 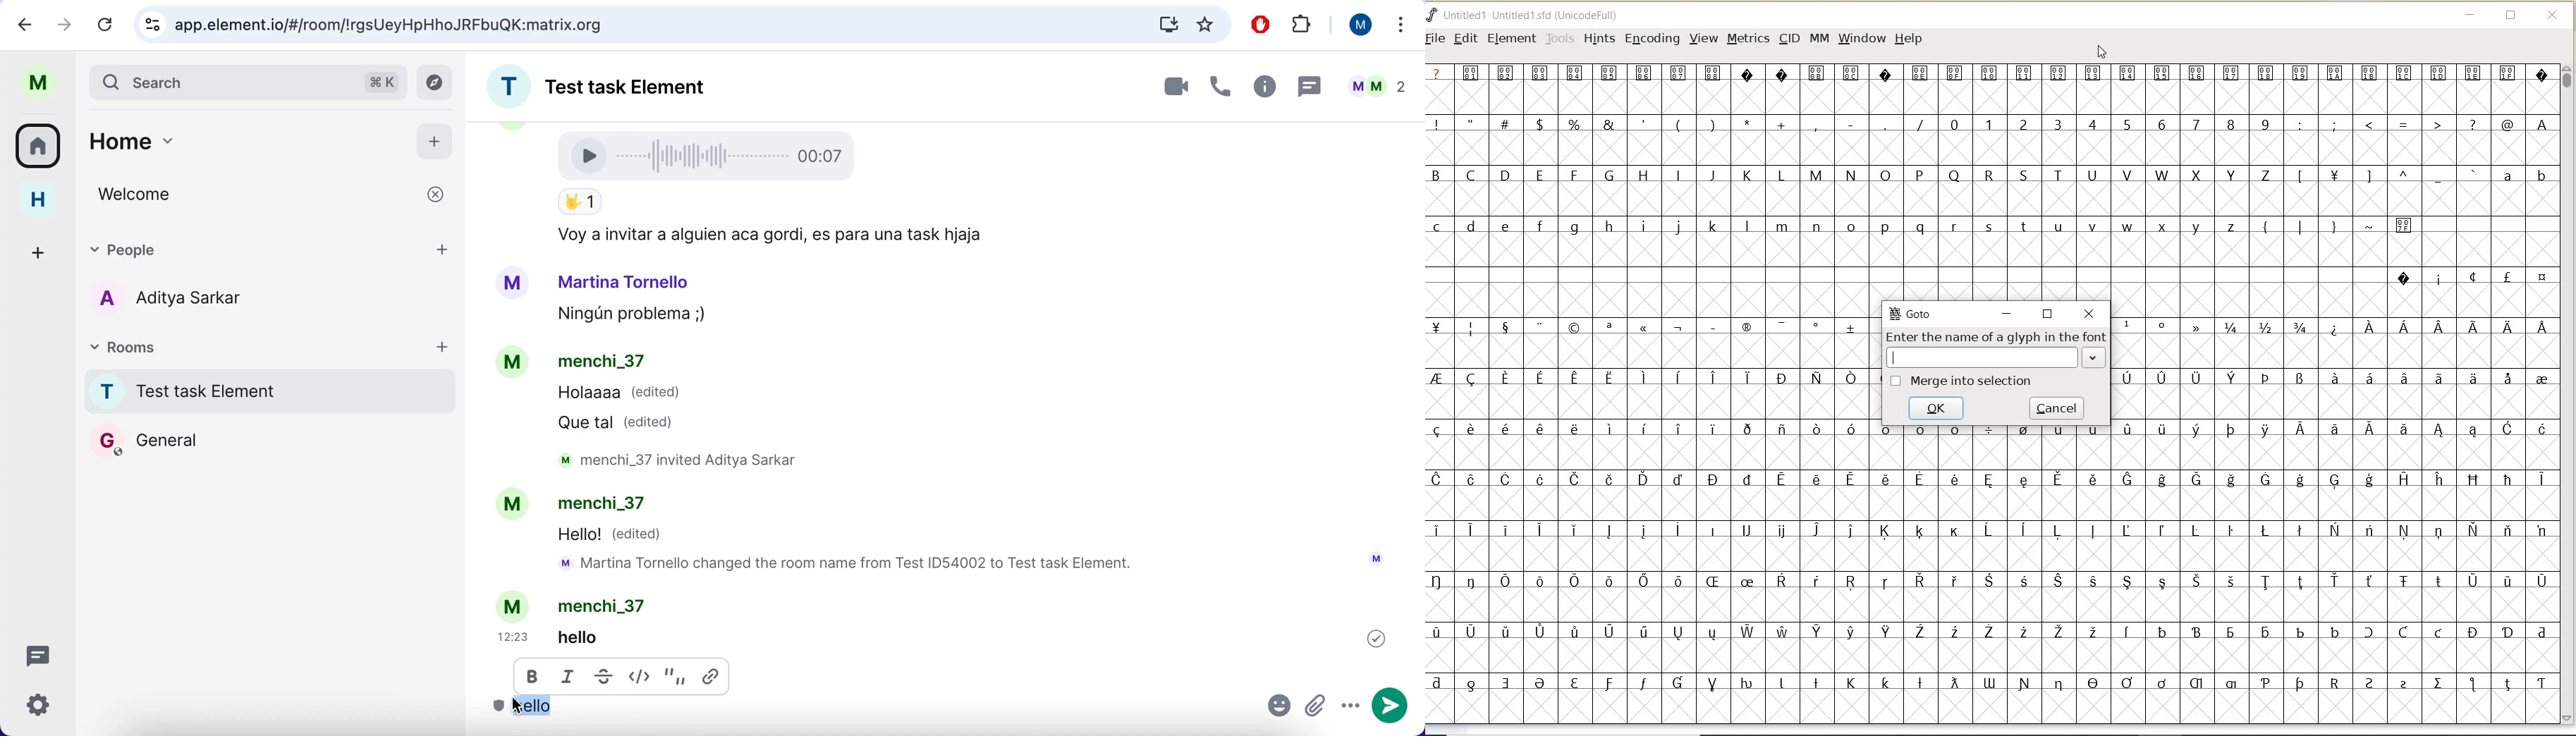 I want to click on MINIMIZE, so click(x=2471, y=17).